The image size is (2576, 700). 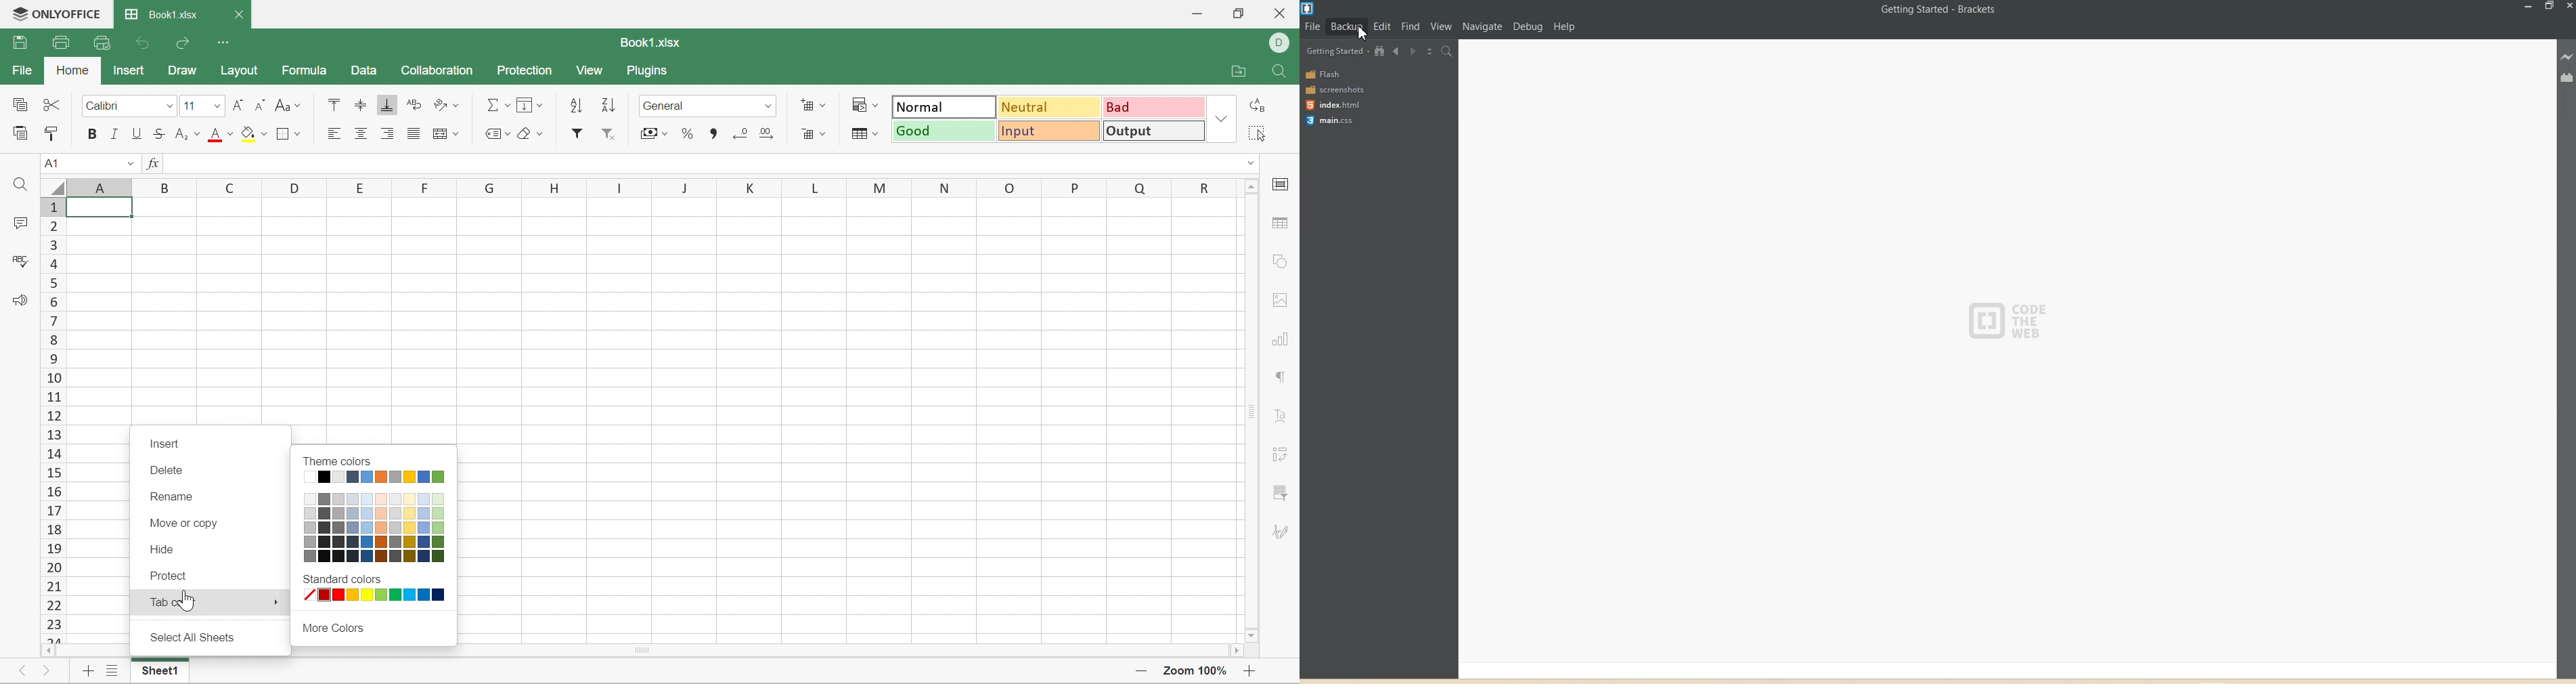 What do you see at coordinates (1152, 130) in the screenshot?
I see `Output` at bounding box center [1152, 130].